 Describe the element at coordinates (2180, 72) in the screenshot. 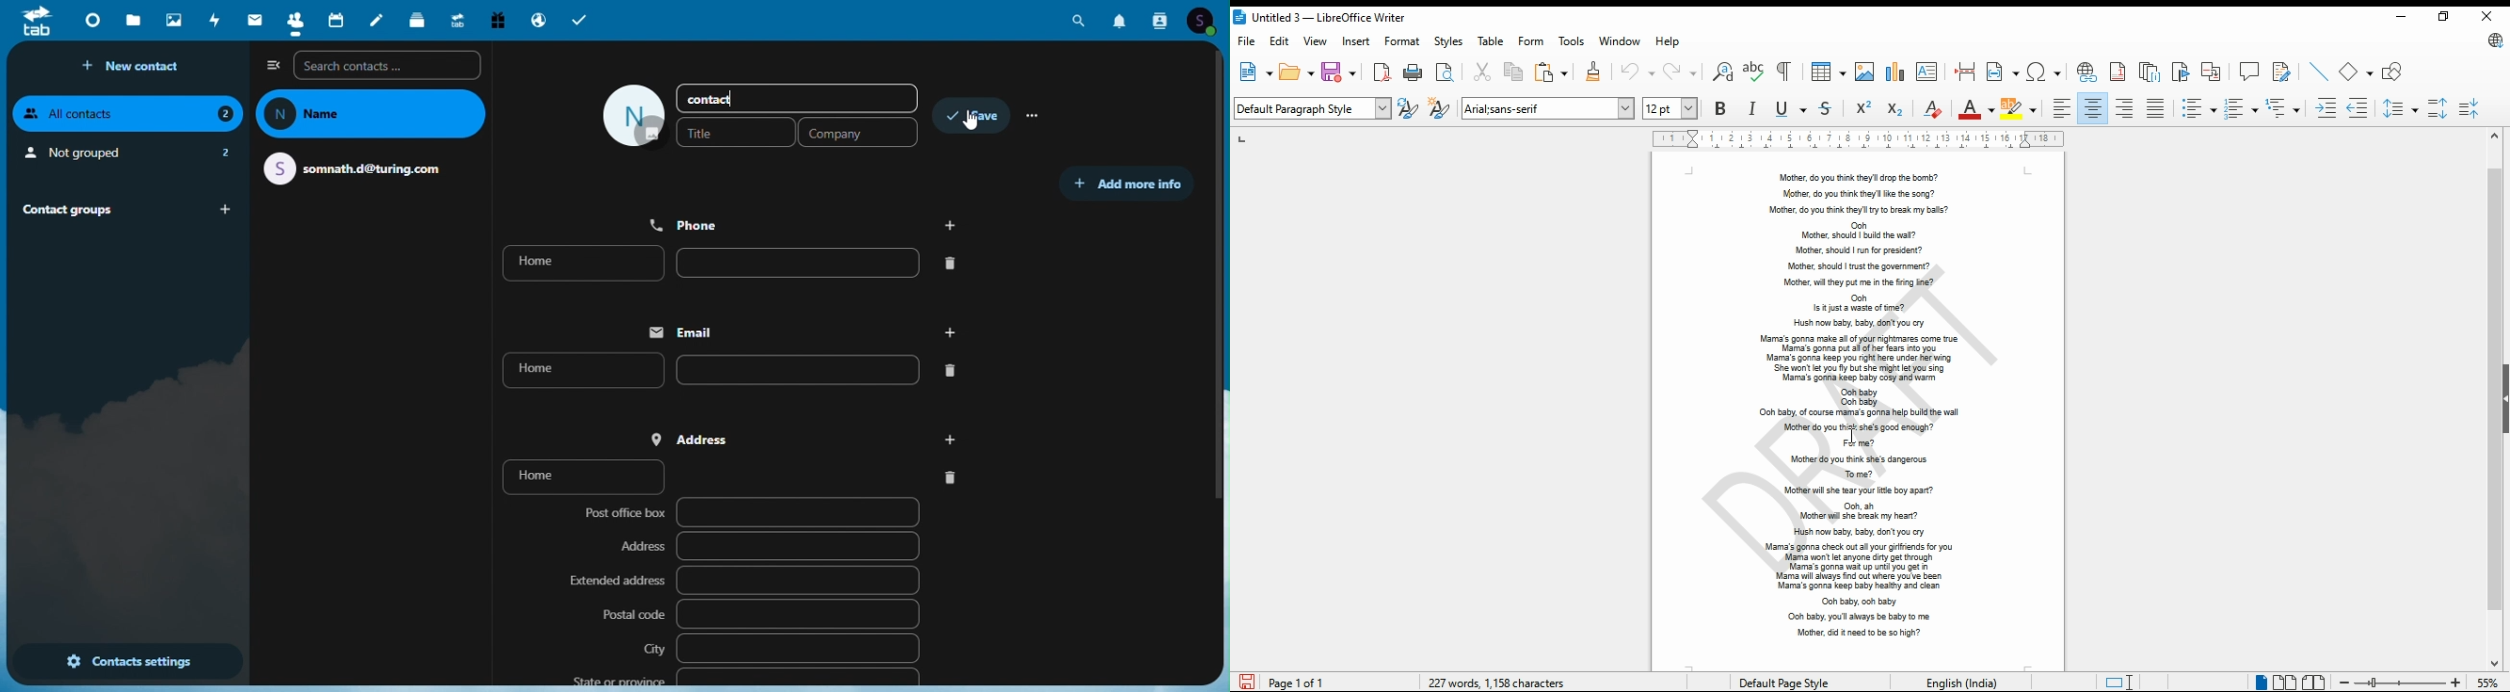

I see `insert bookmark` at that location.